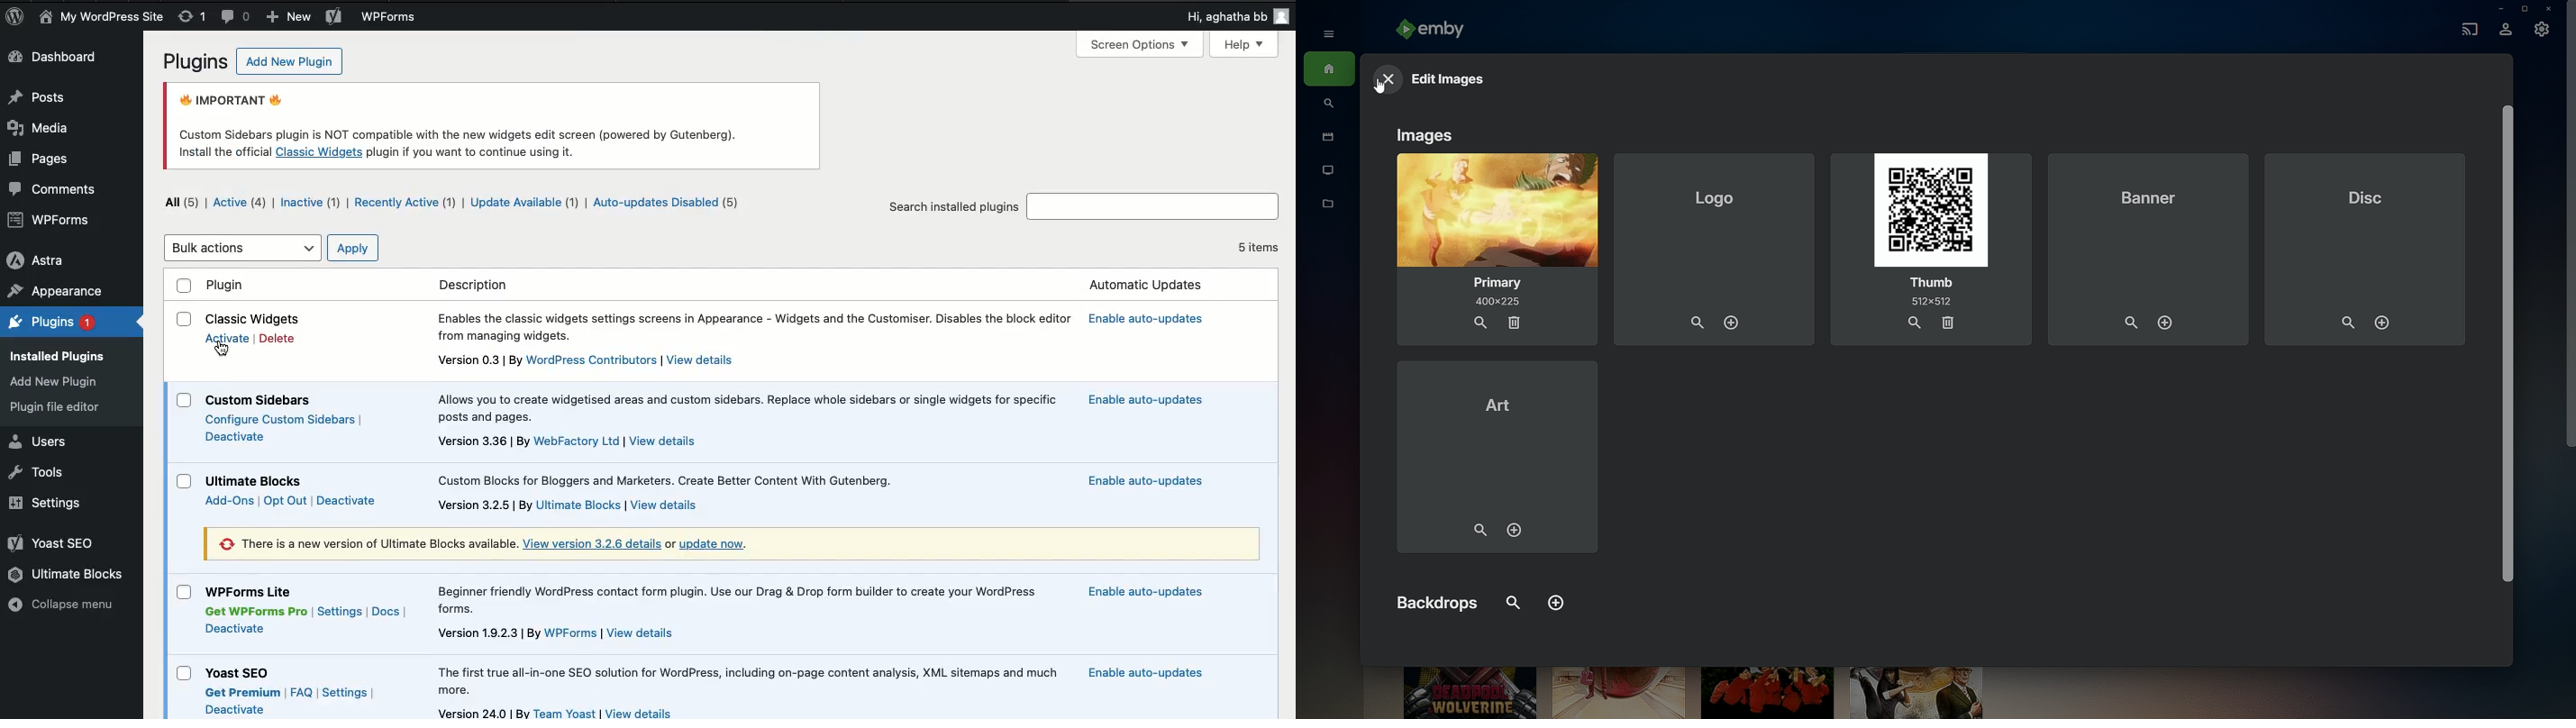 The image size is (2576, 728). What do you see at coordinates (1144, 590) in the screenshot?
I see `Automatic updates` at bounding box center [1144, 590].